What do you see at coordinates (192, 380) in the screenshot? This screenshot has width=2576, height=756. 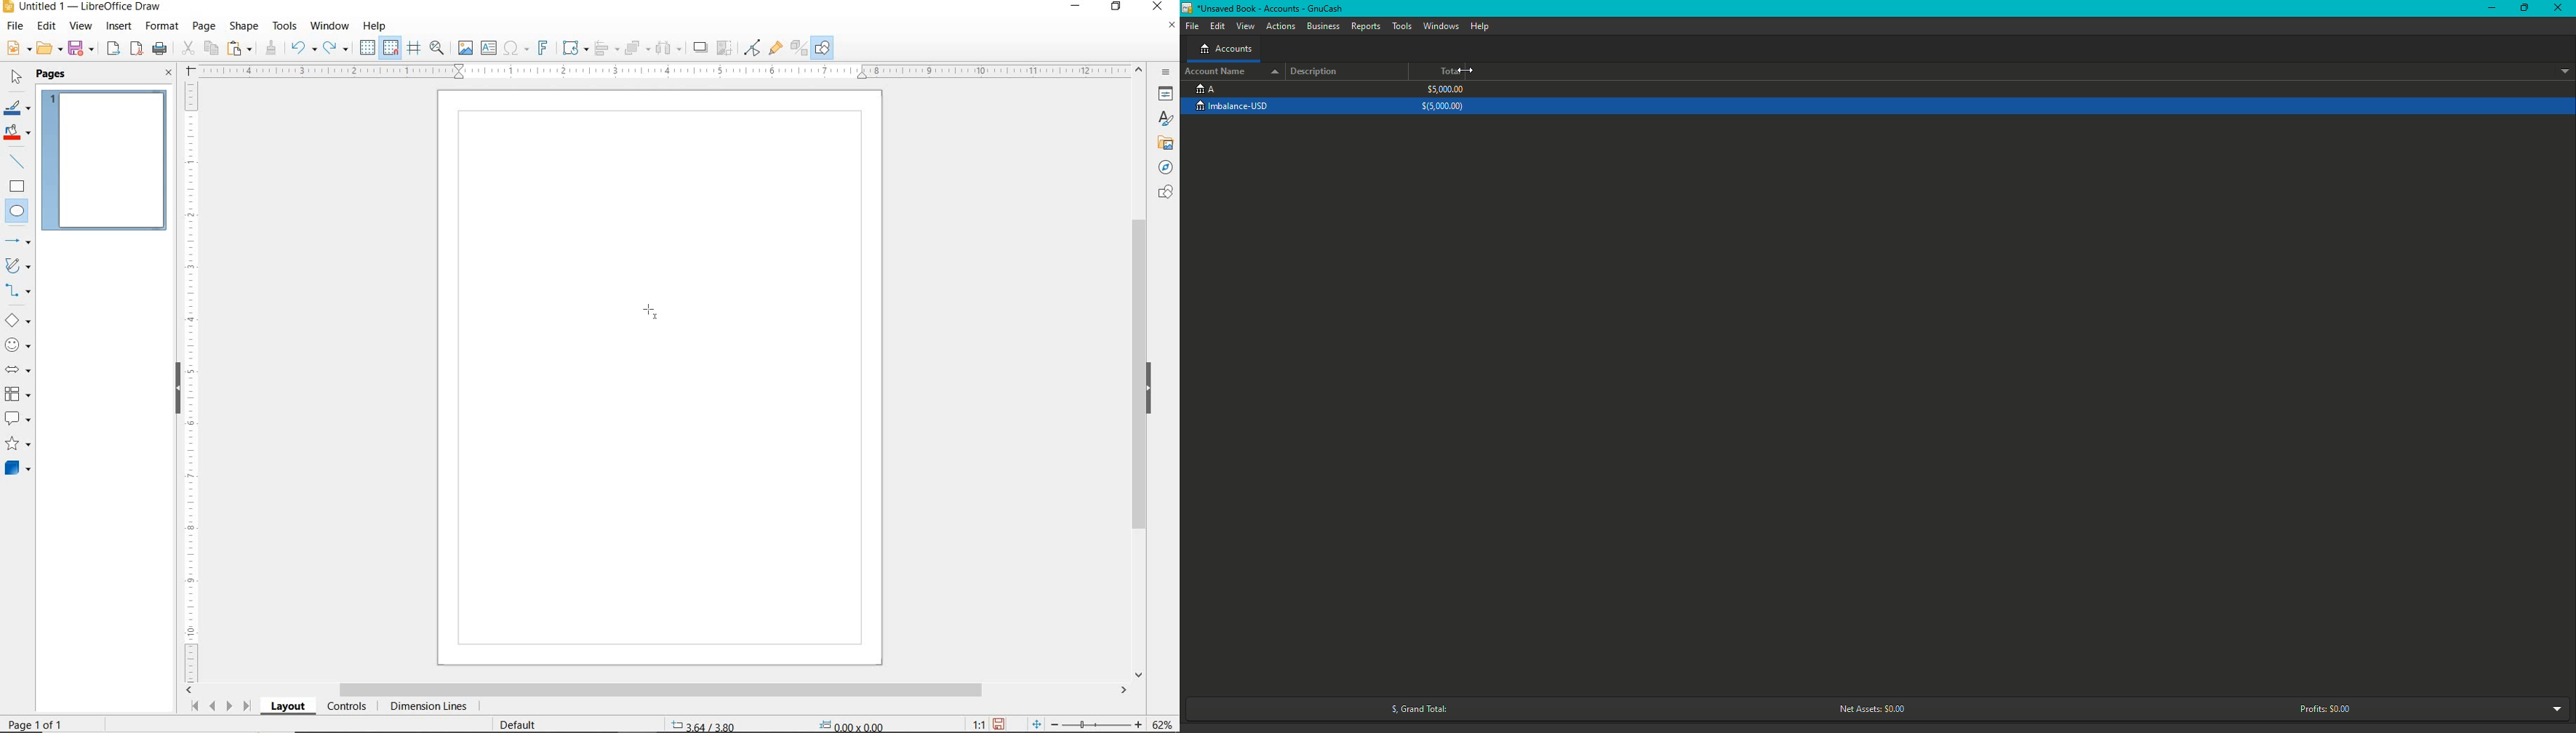 I see `RULER` at bounding box center [192, 380].